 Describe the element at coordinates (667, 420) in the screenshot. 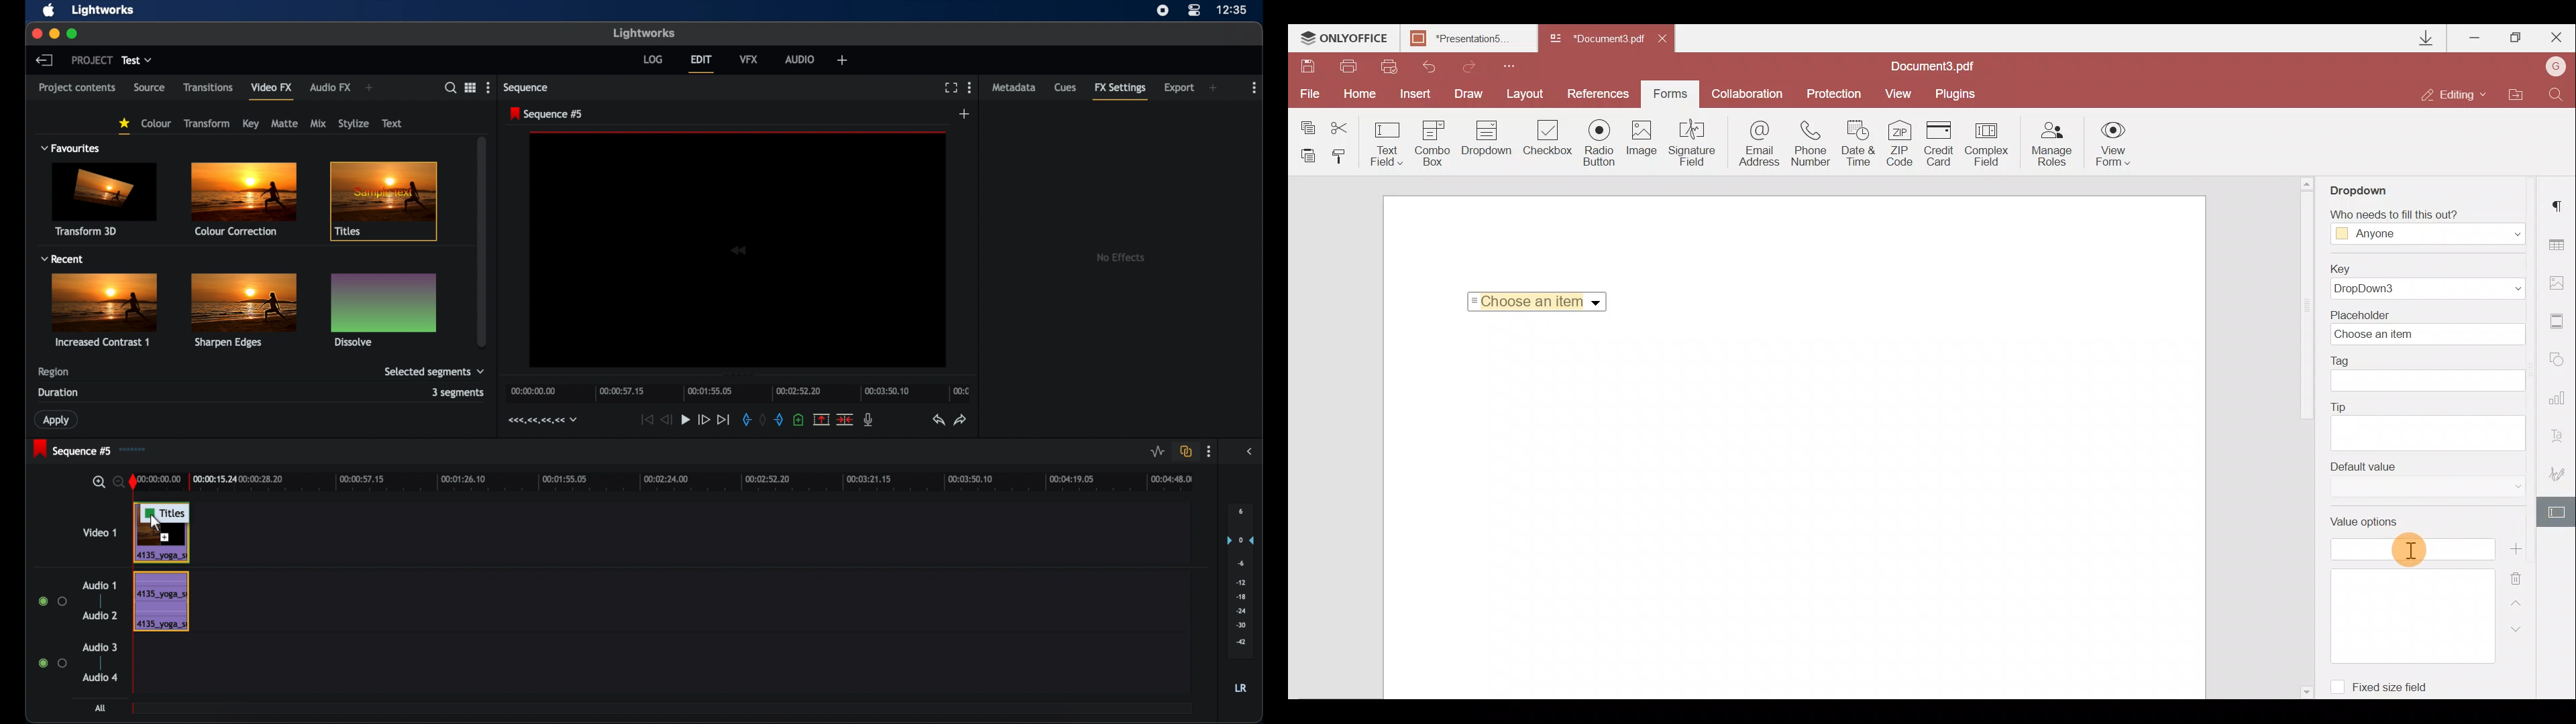

I see `rewind` at that location.